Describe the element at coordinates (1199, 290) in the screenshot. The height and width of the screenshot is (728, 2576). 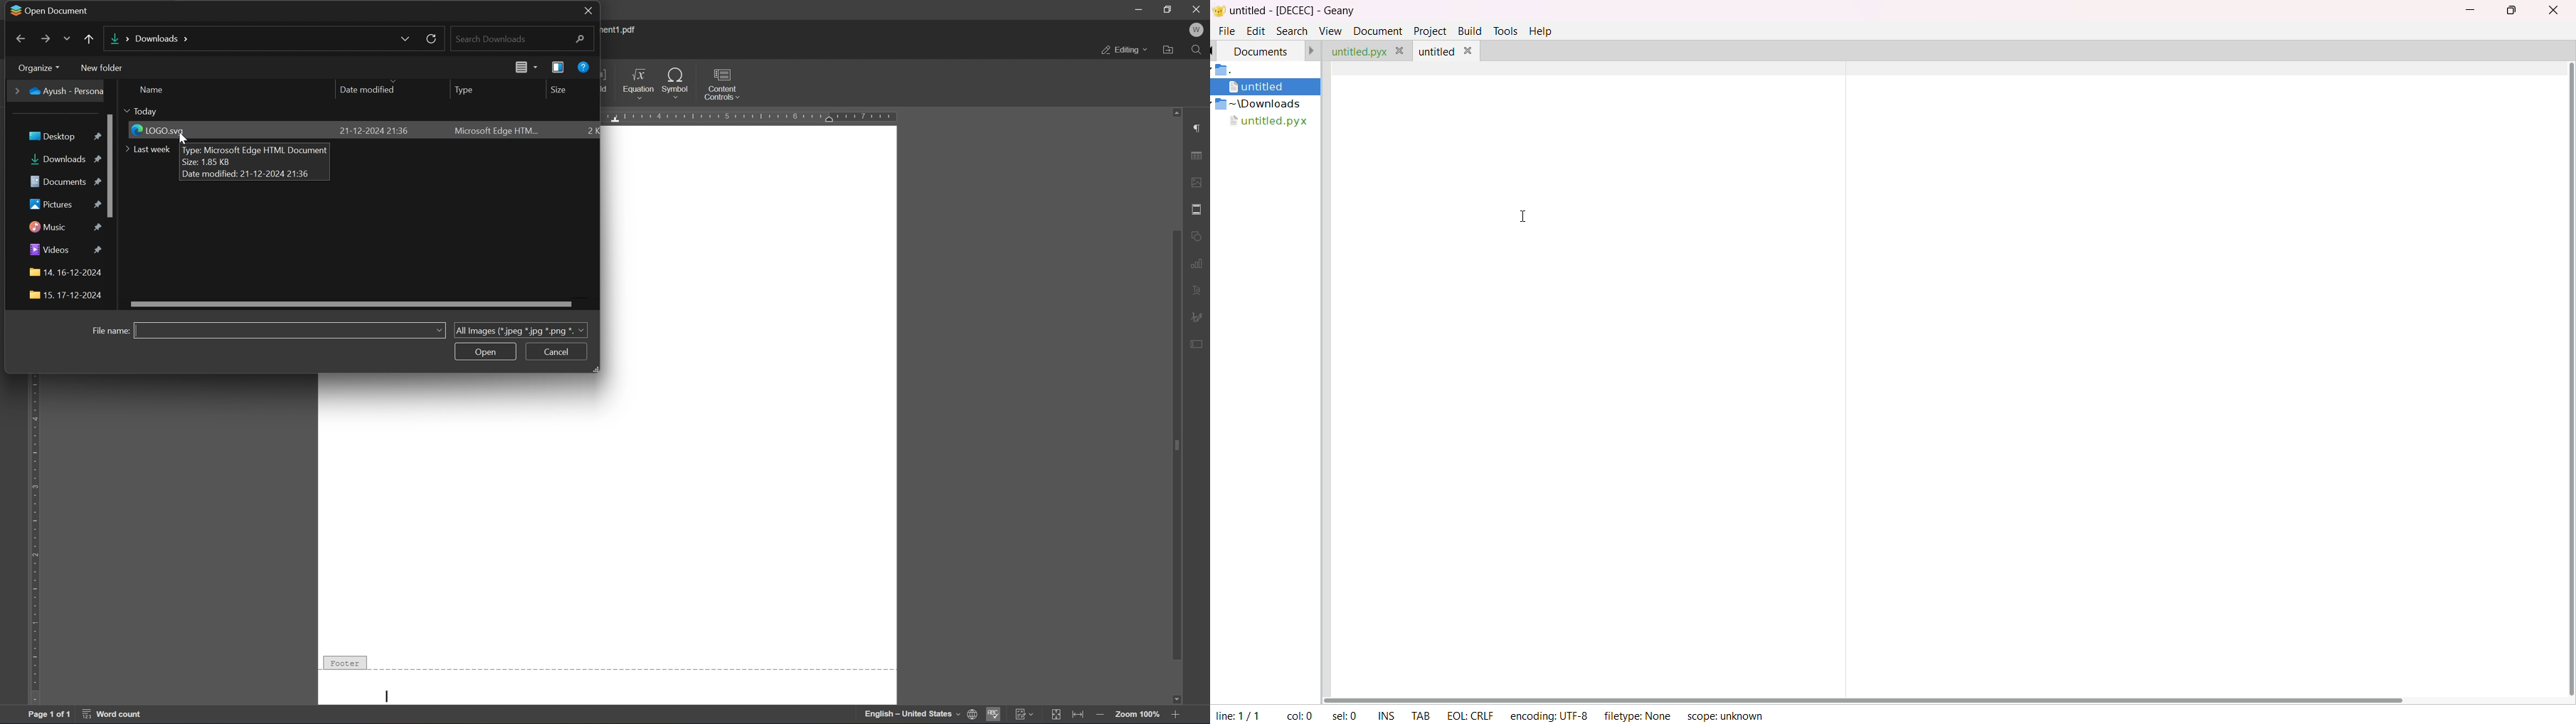
I see `text art settings` at that location.